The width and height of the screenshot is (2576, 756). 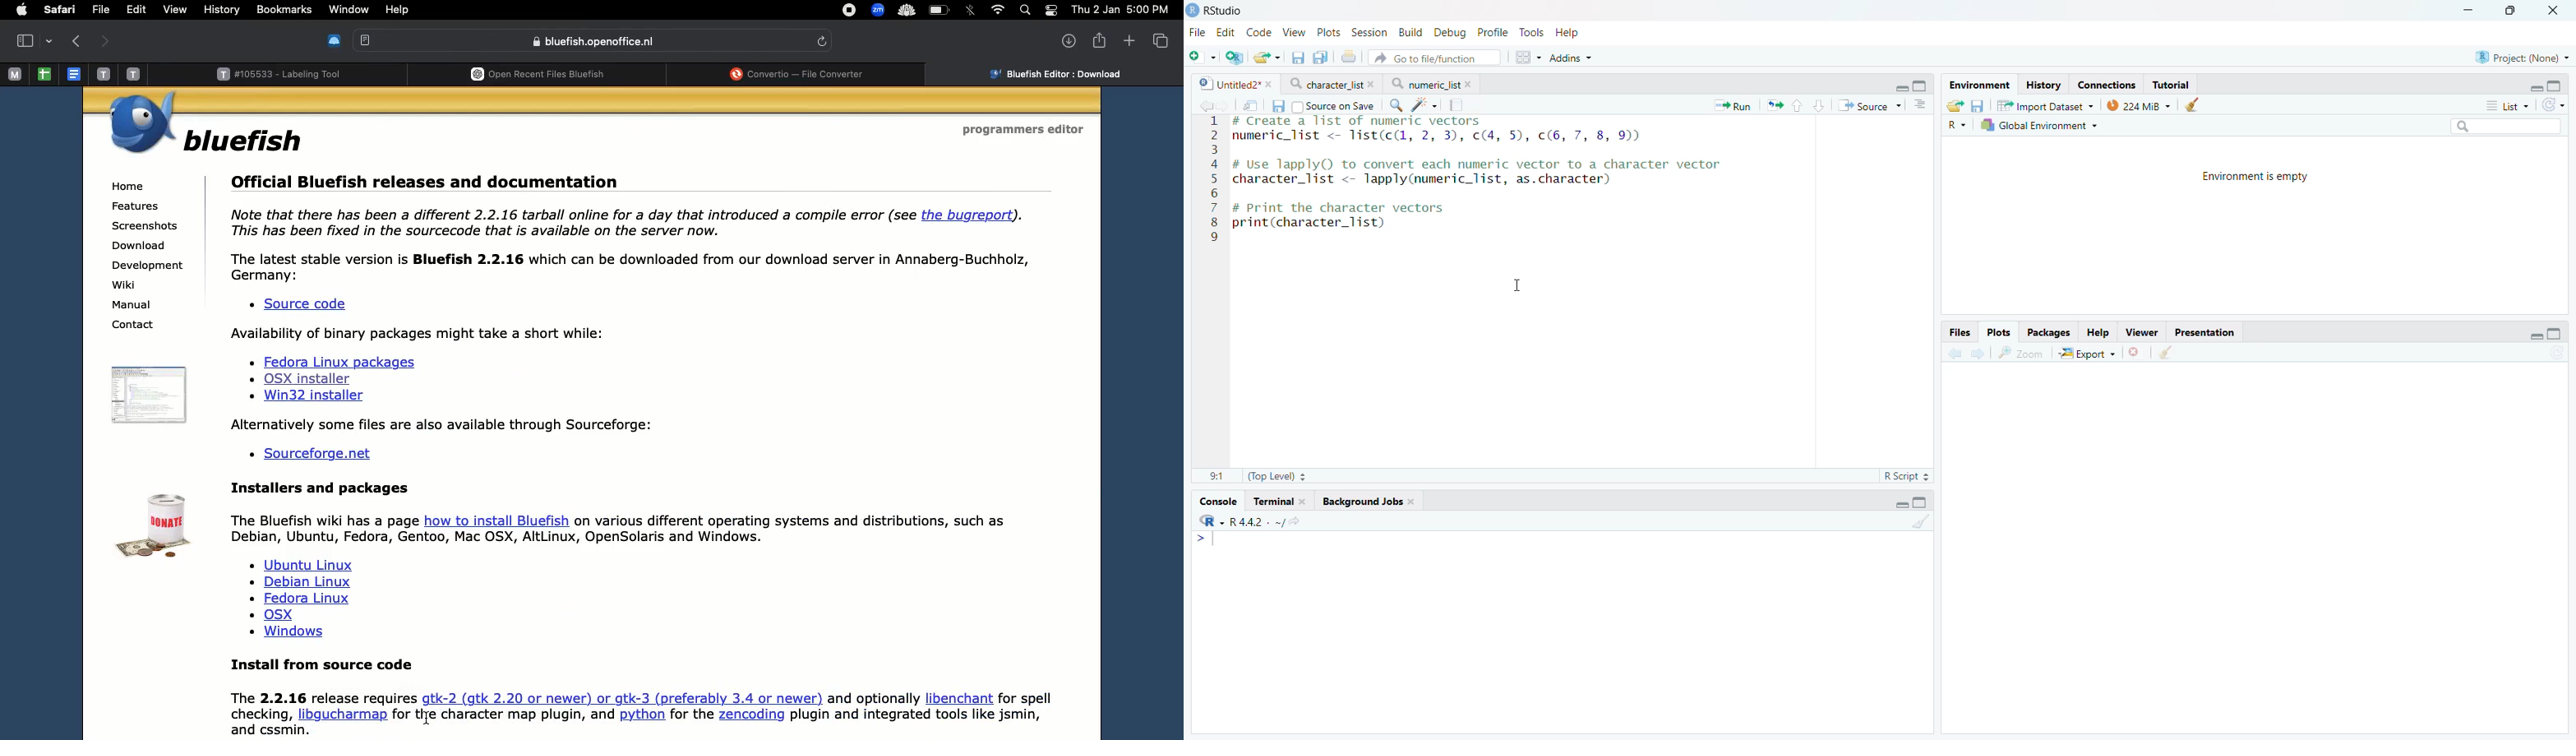 I want to click on Save current file, so click(x=1297, y=57).